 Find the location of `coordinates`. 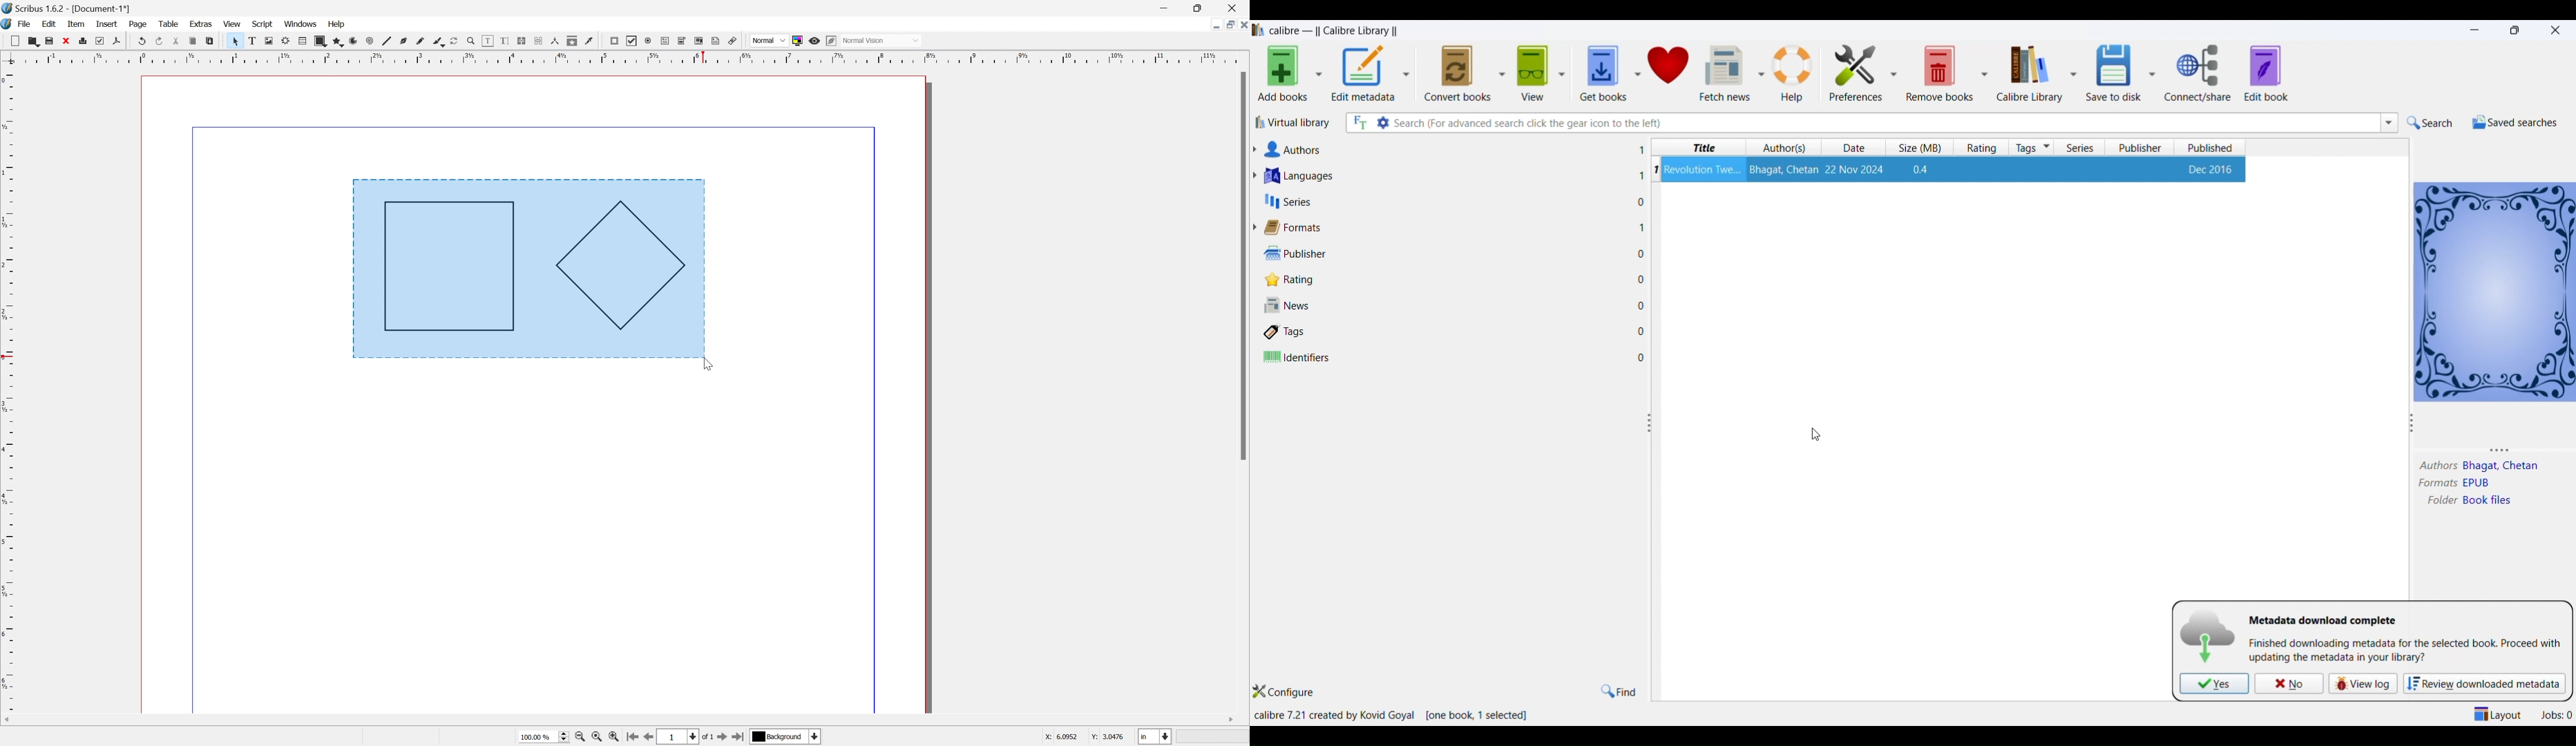

coordinates is located at coordinates (1083, 735).